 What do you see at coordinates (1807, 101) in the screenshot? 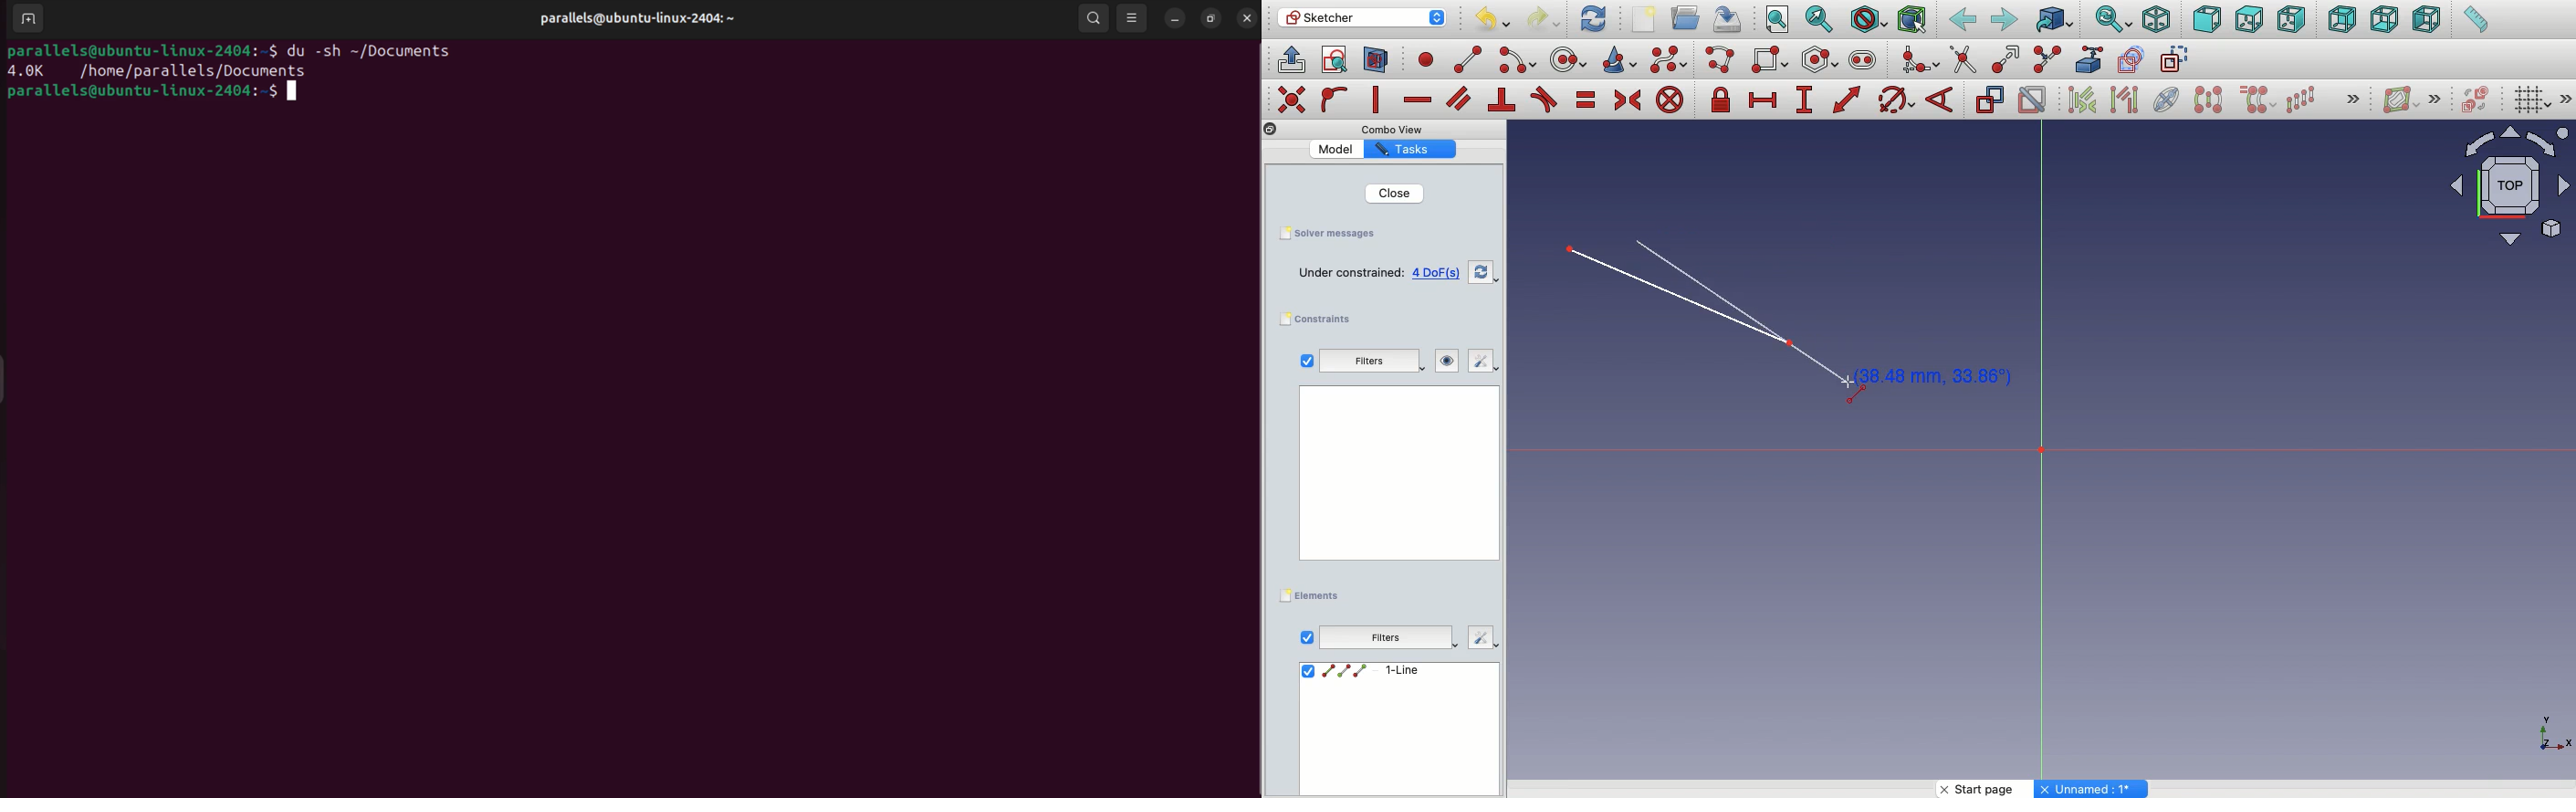
I see `Constrain vertical distance` at bounding box center [1807, 101].